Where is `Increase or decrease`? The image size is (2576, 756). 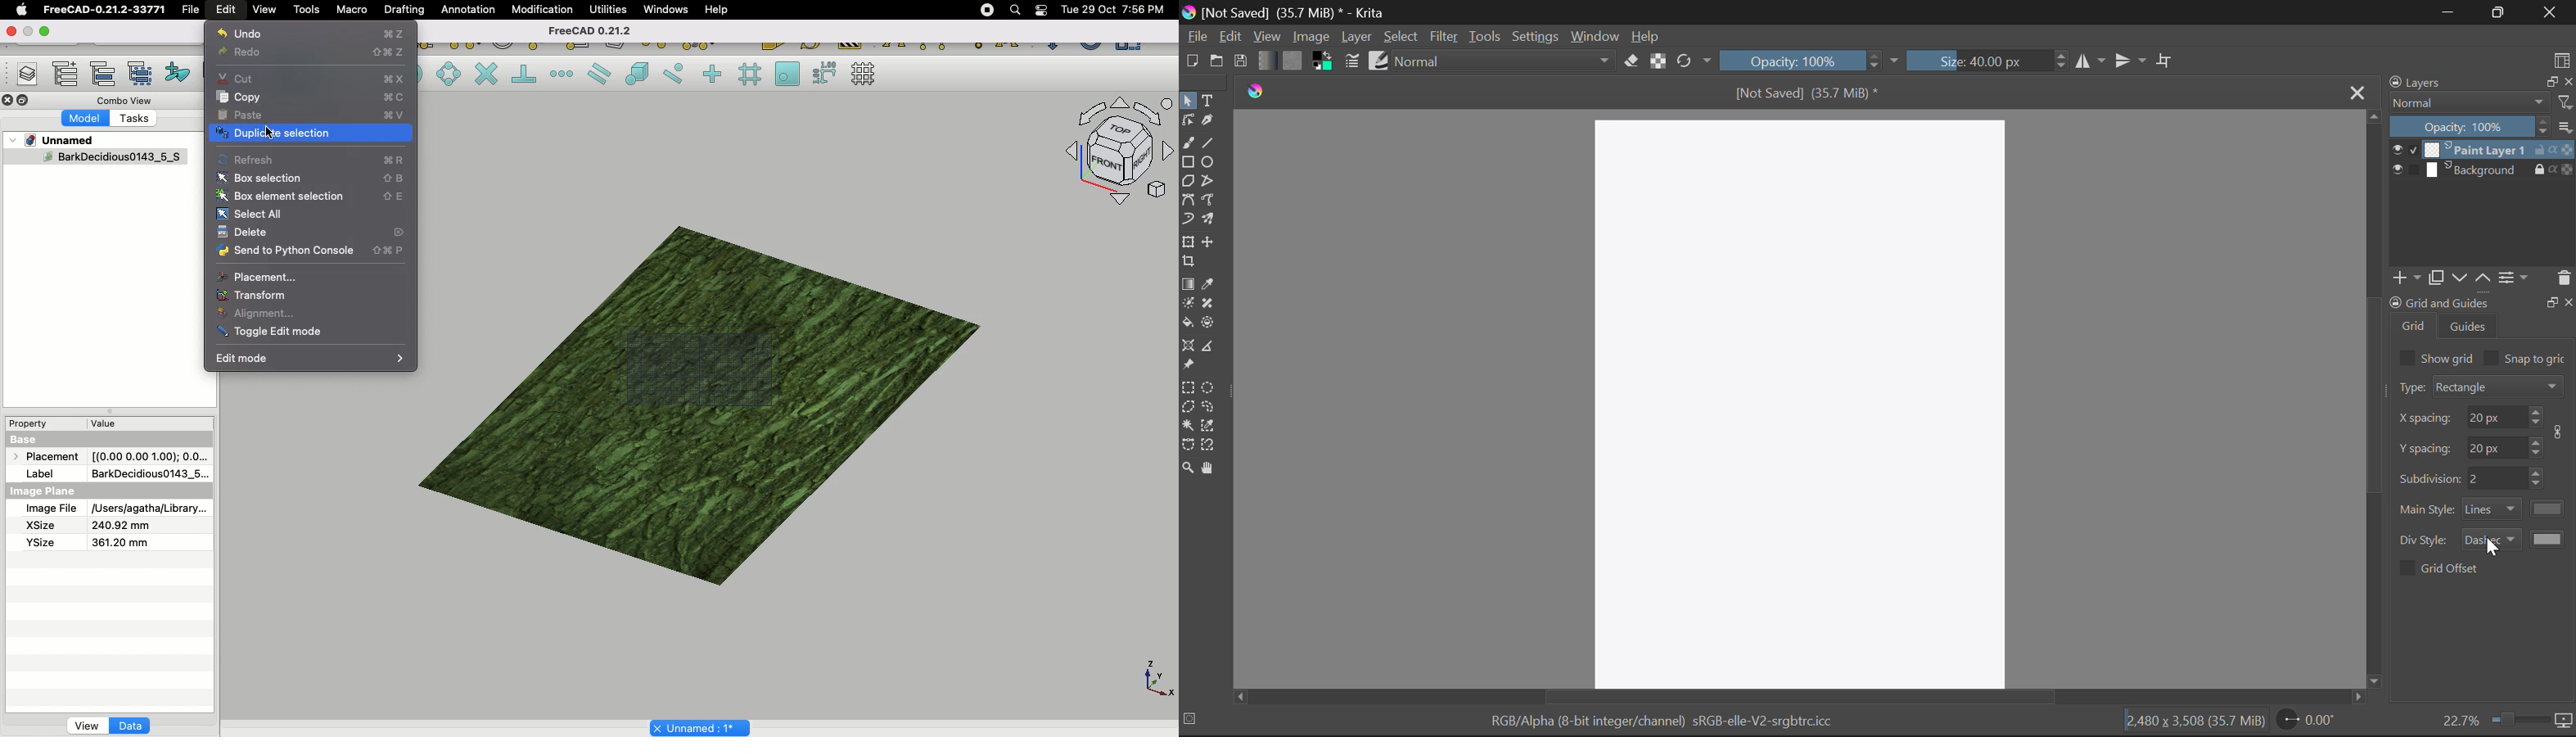
Increase or decrease is located at coordinates (2536, 417).